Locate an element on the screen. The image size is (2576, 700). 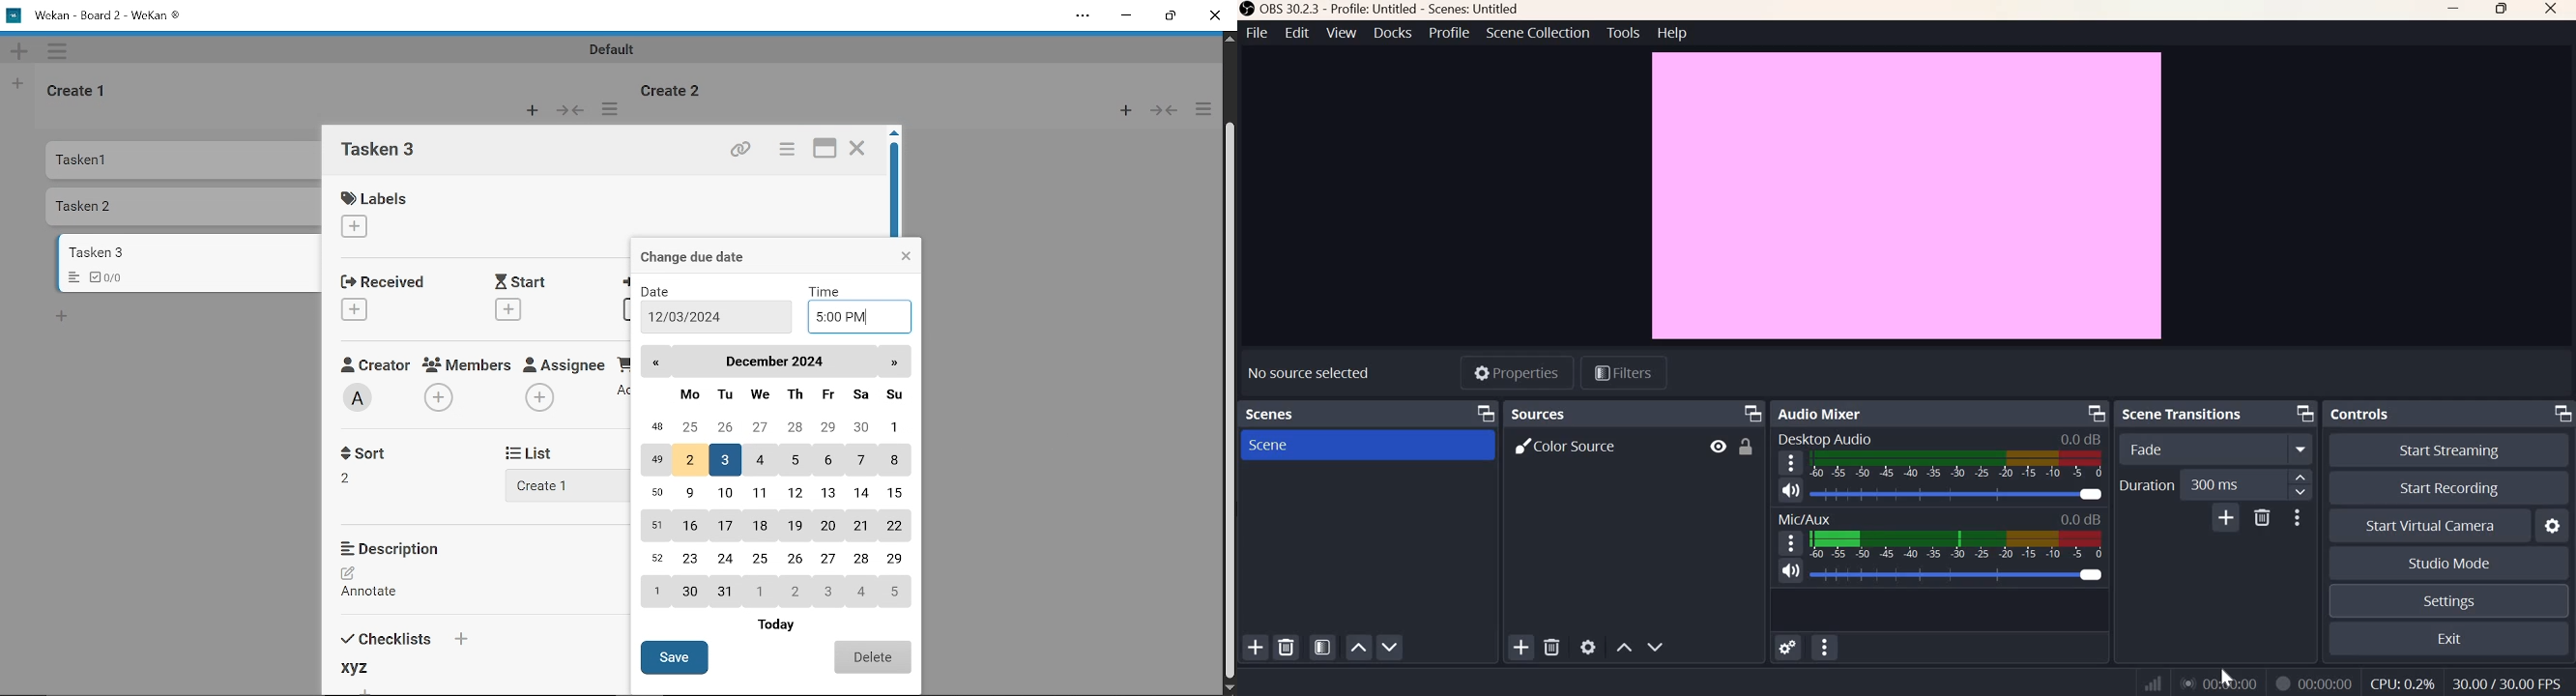
Add due date is located at coordinates (628, 310).